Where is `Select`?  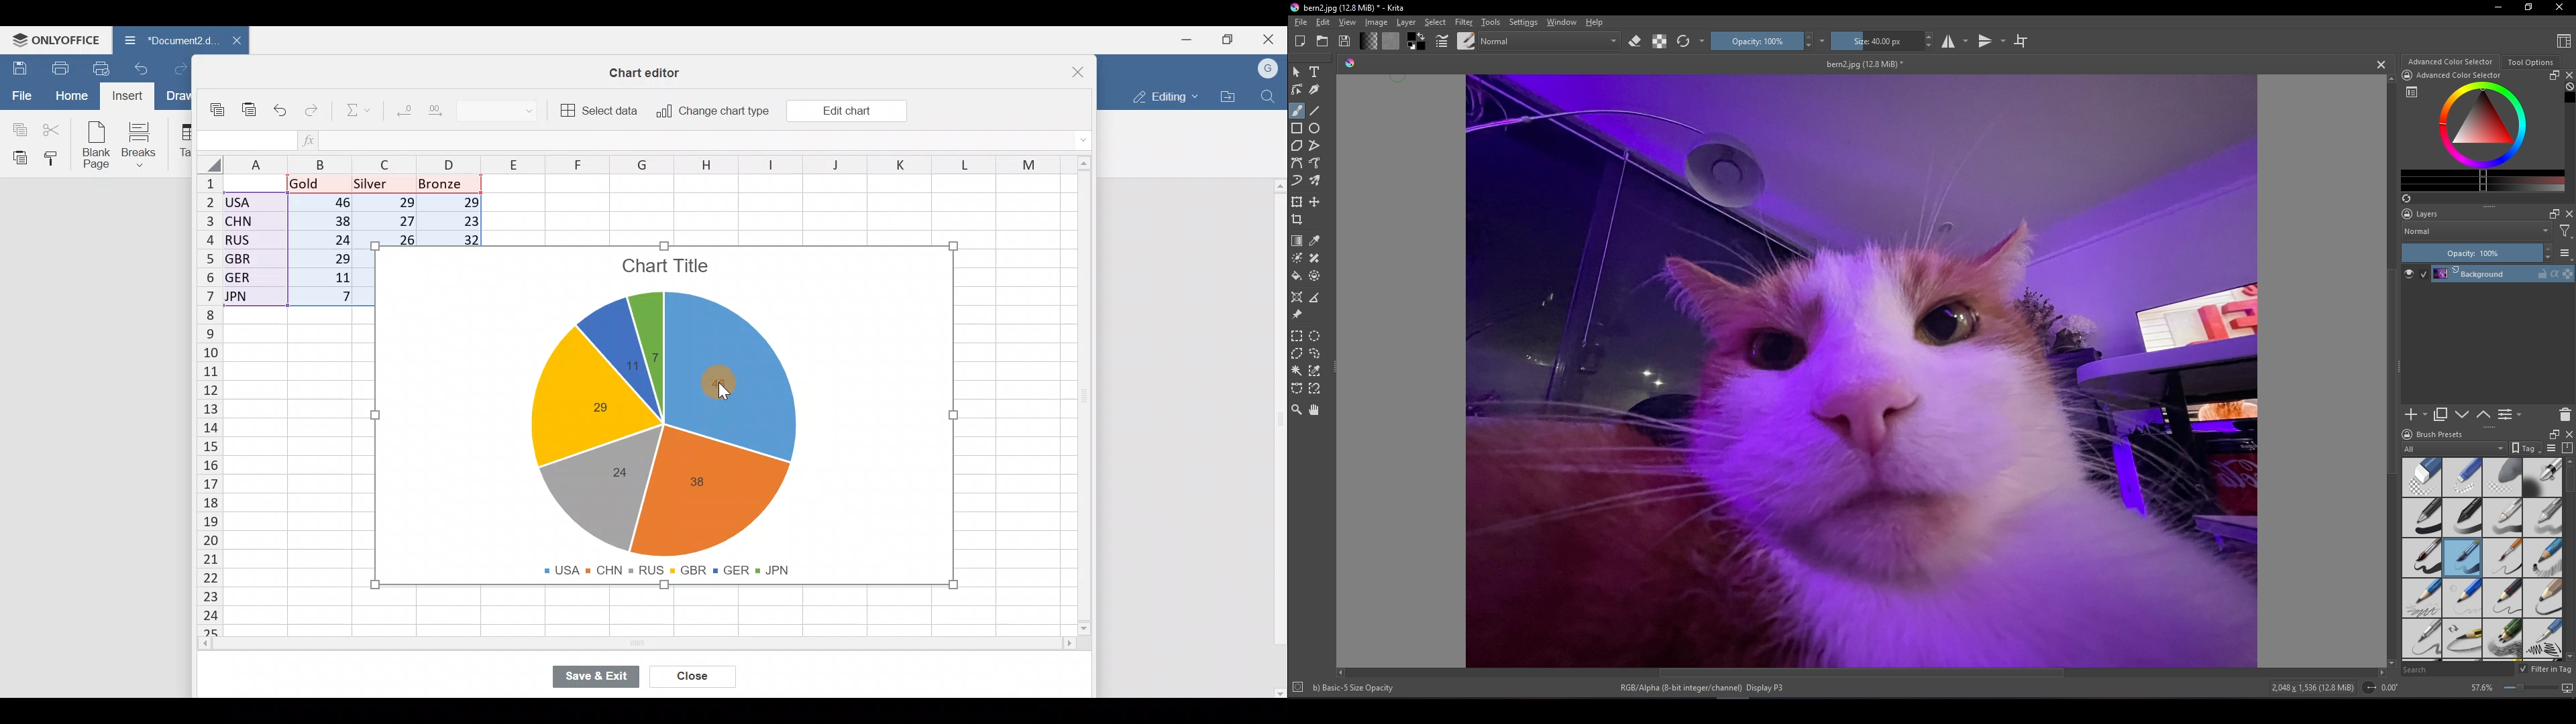
Select is located at coordinates (1436, 22).